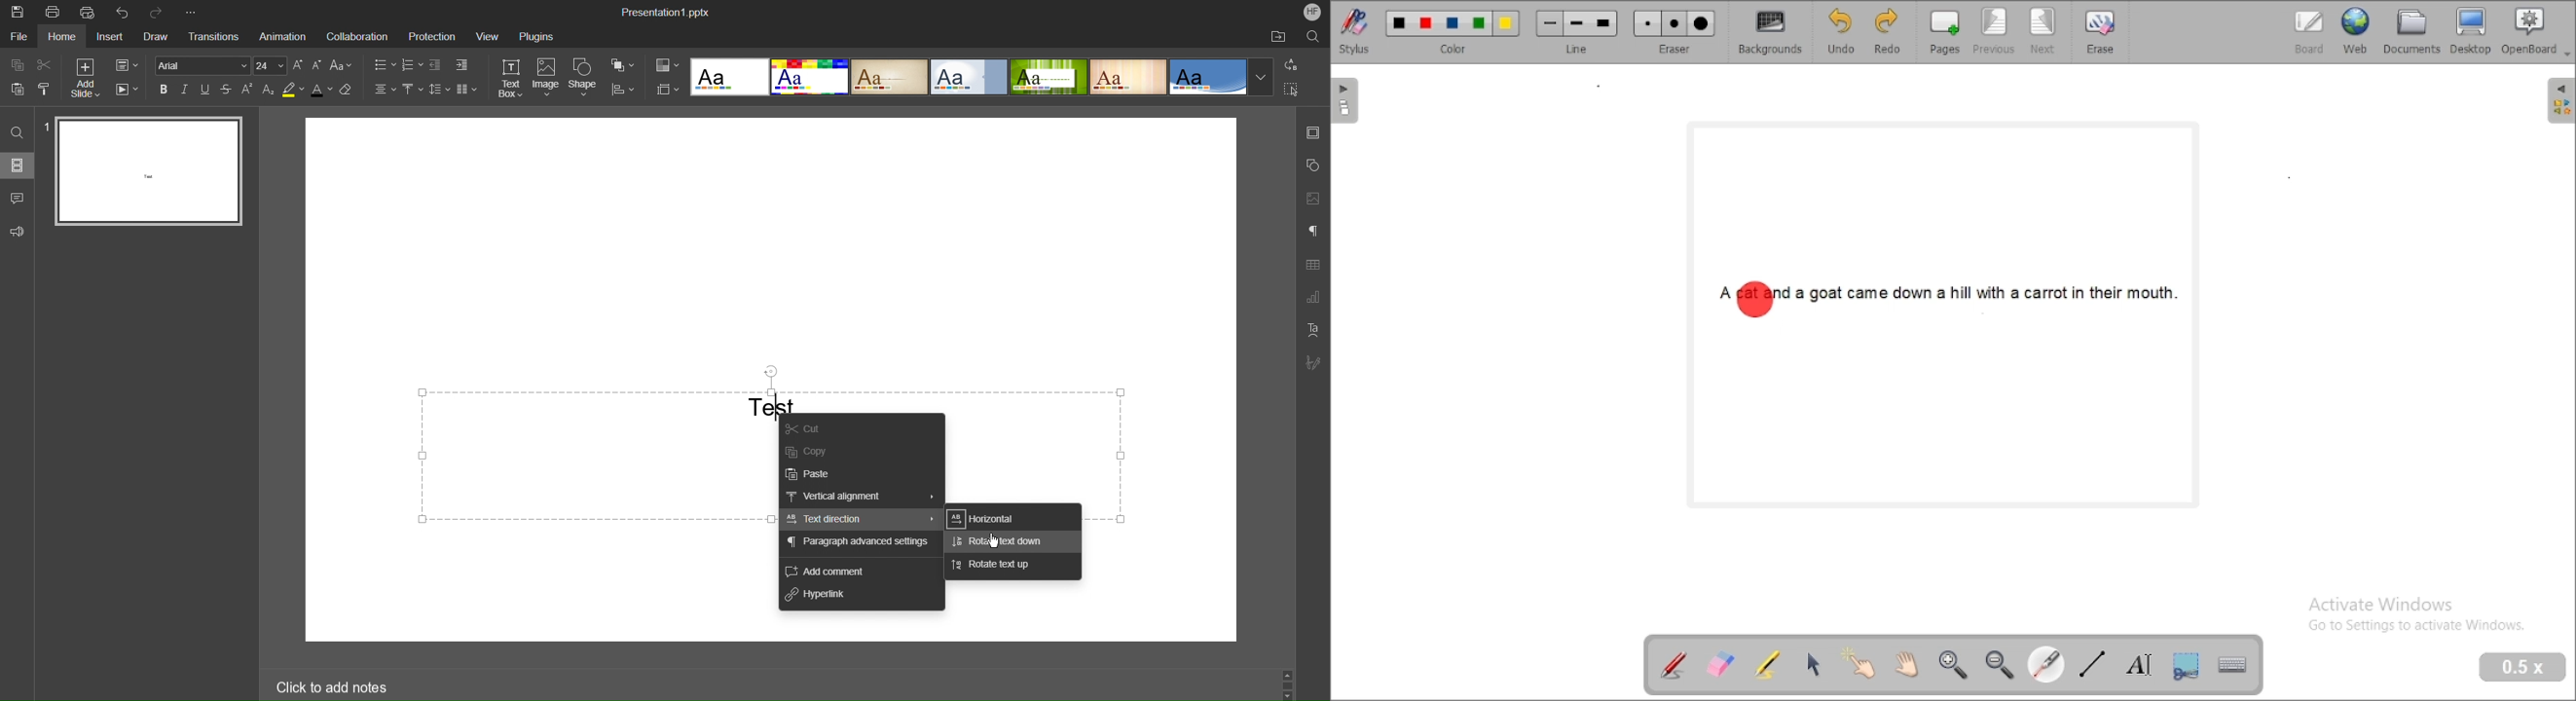 The height and width of the screenshot is (728, 2576). I want to click on Protection, so click(429, 35).